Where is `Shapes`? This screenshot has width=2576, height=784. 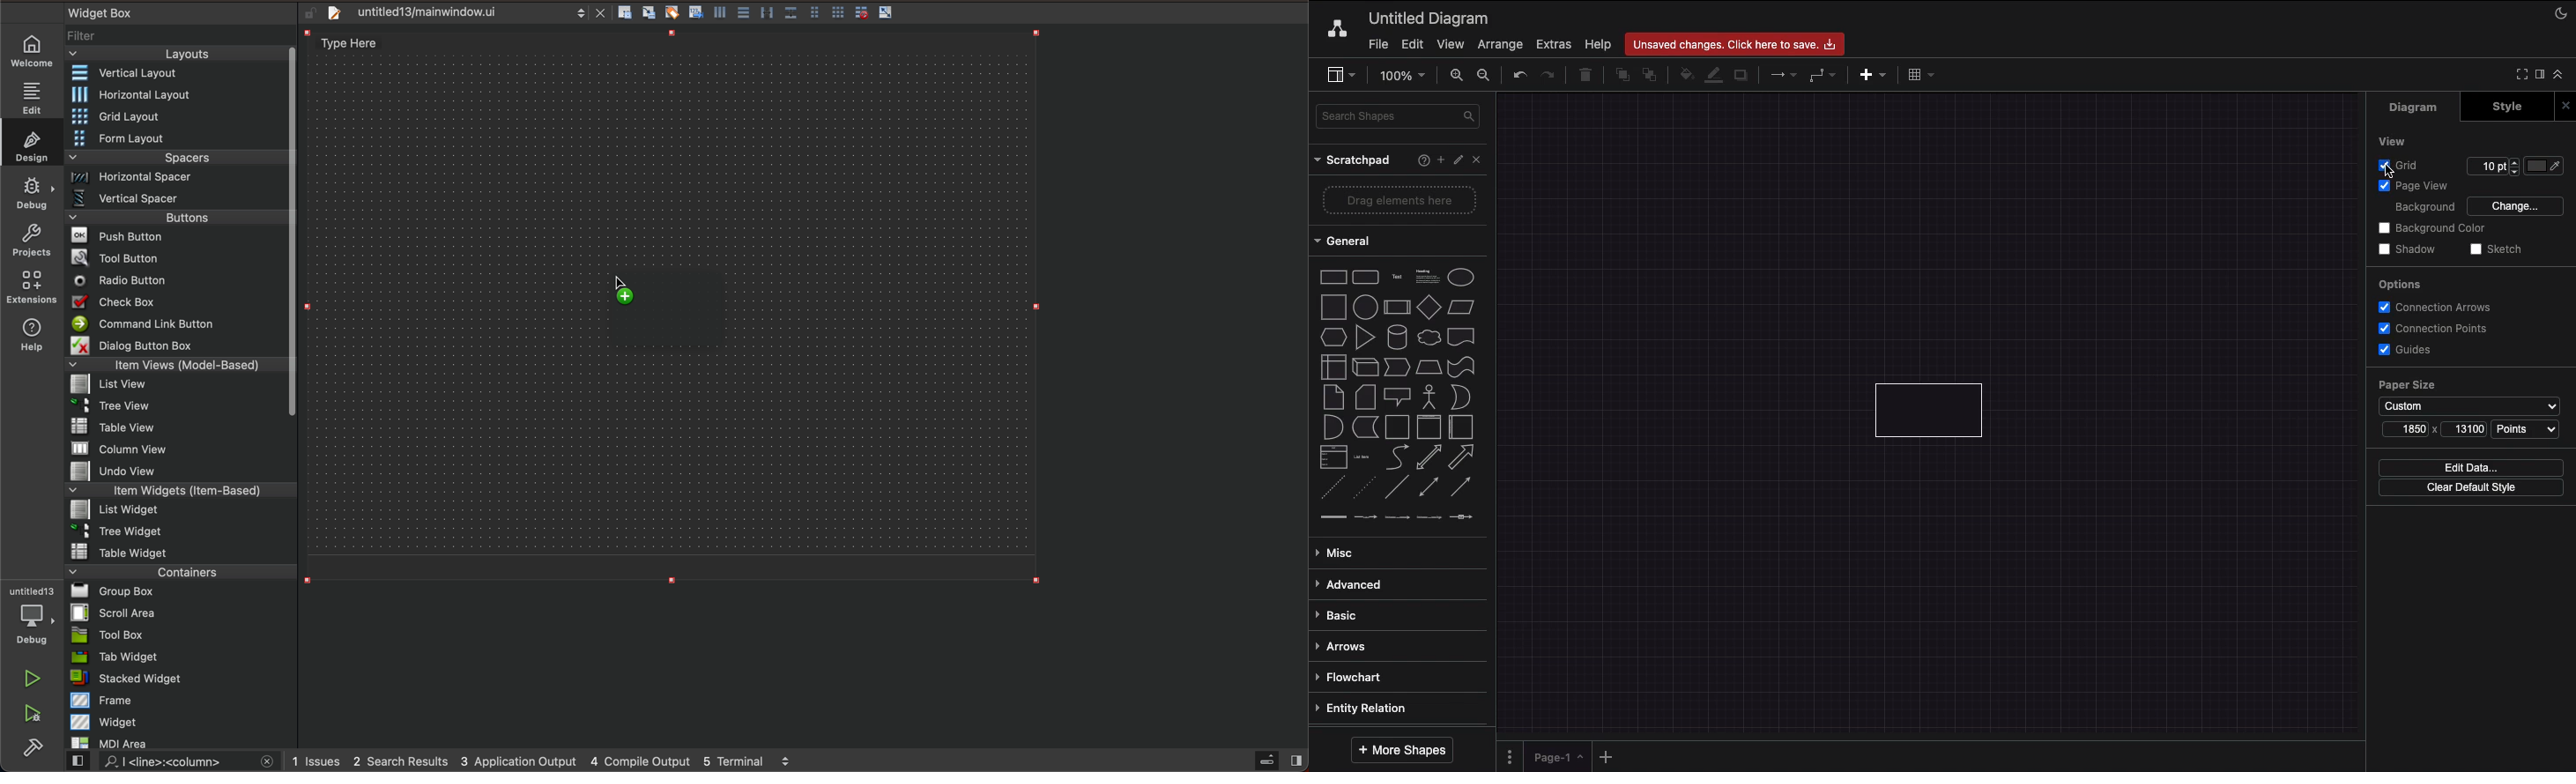
Shapes is located at coordinates (1399, 400).